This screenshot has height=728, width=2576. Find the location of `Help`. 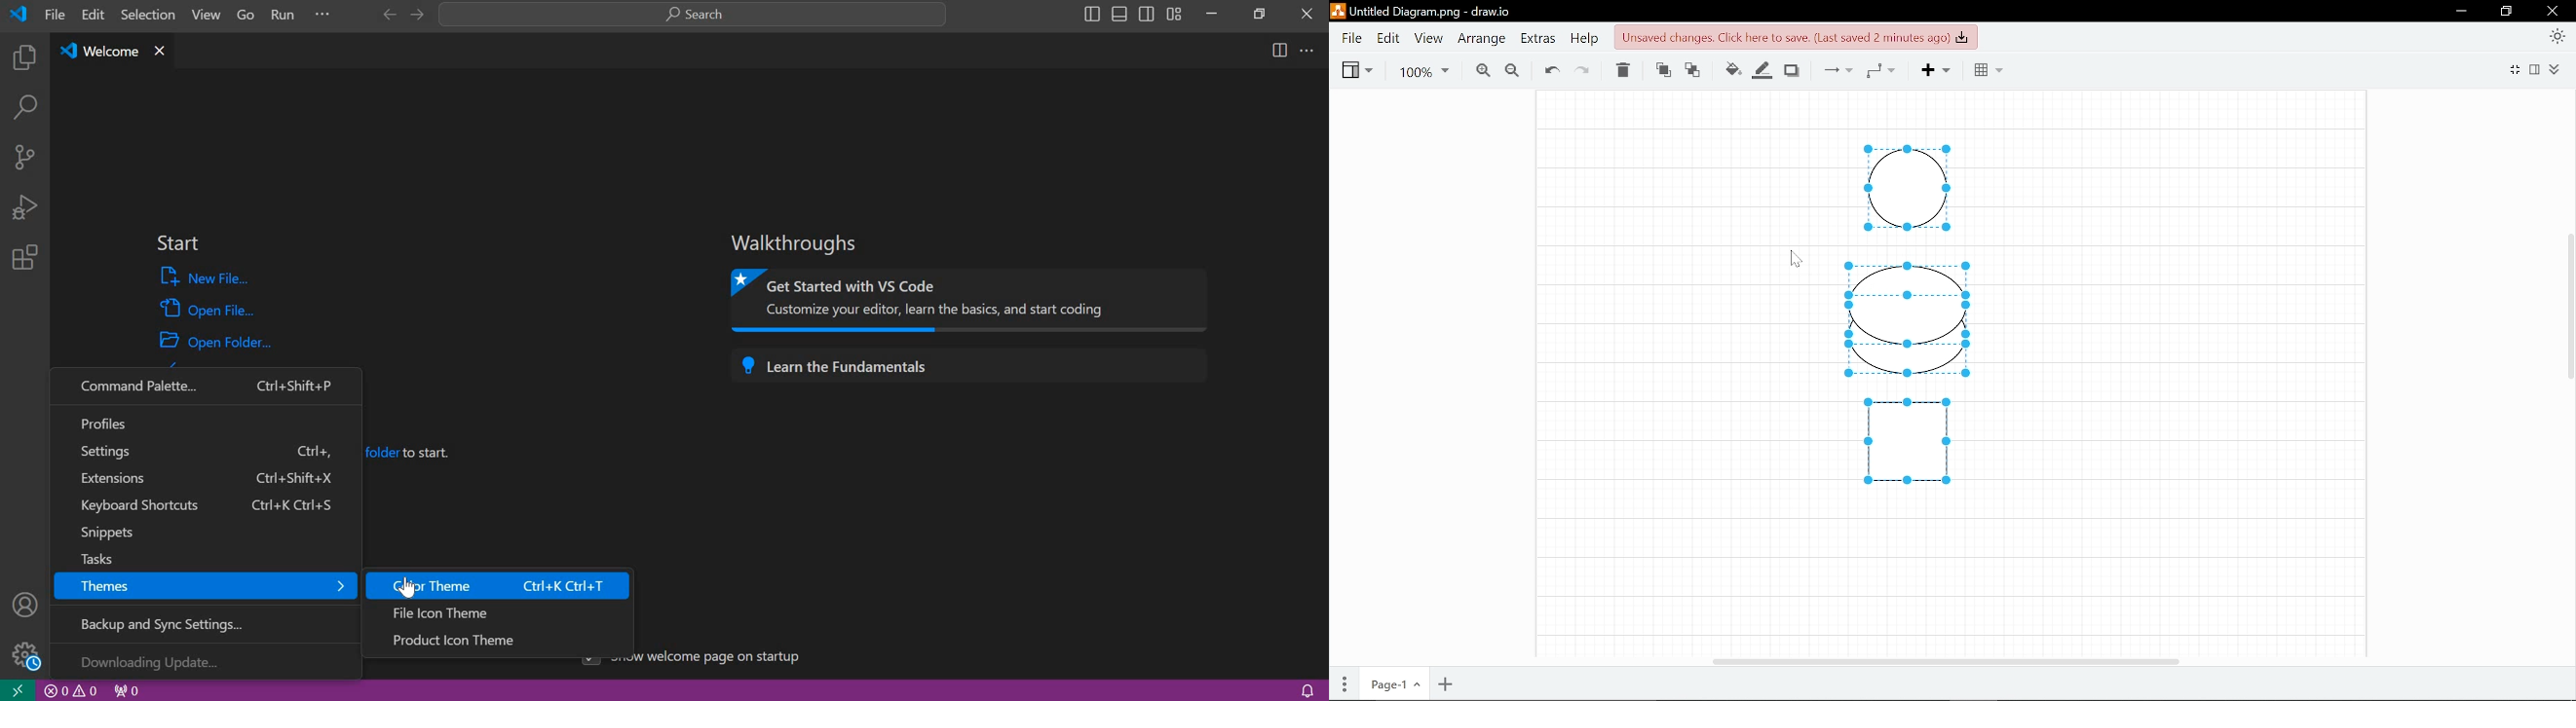

Help is located at coordinates (1583, 38).